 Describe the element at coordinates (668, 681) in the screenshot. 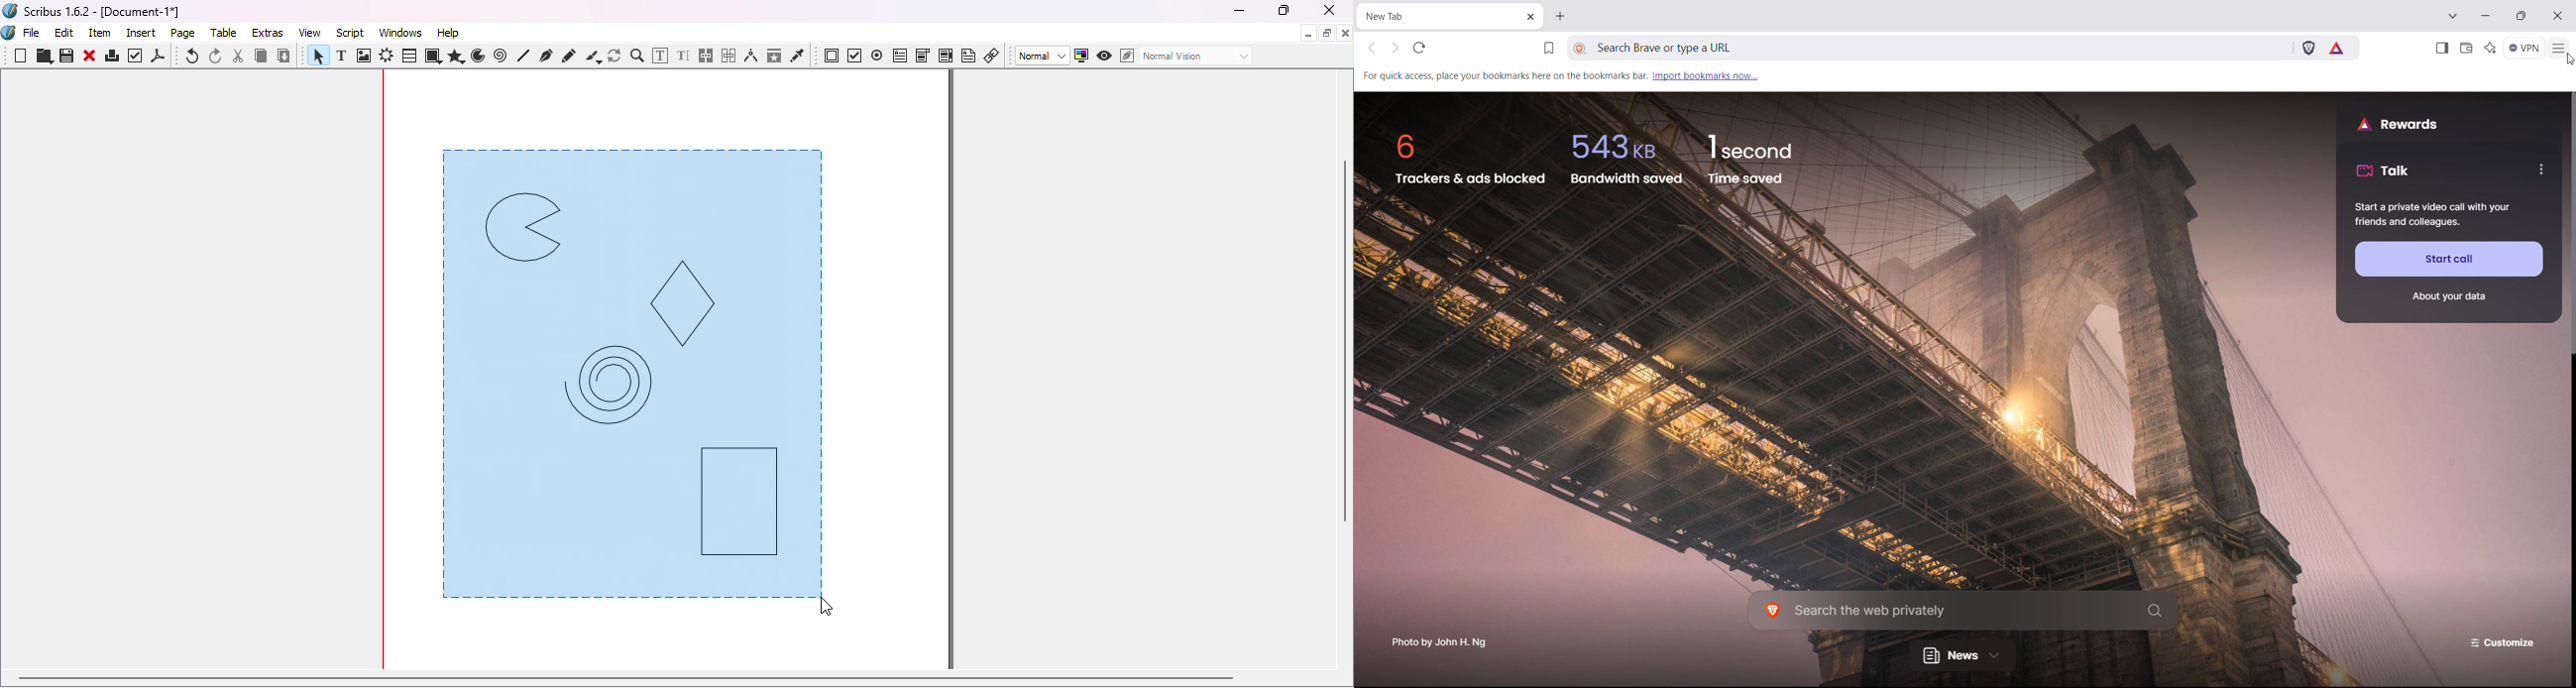

I see `Horizontal scroll bar` at that location.